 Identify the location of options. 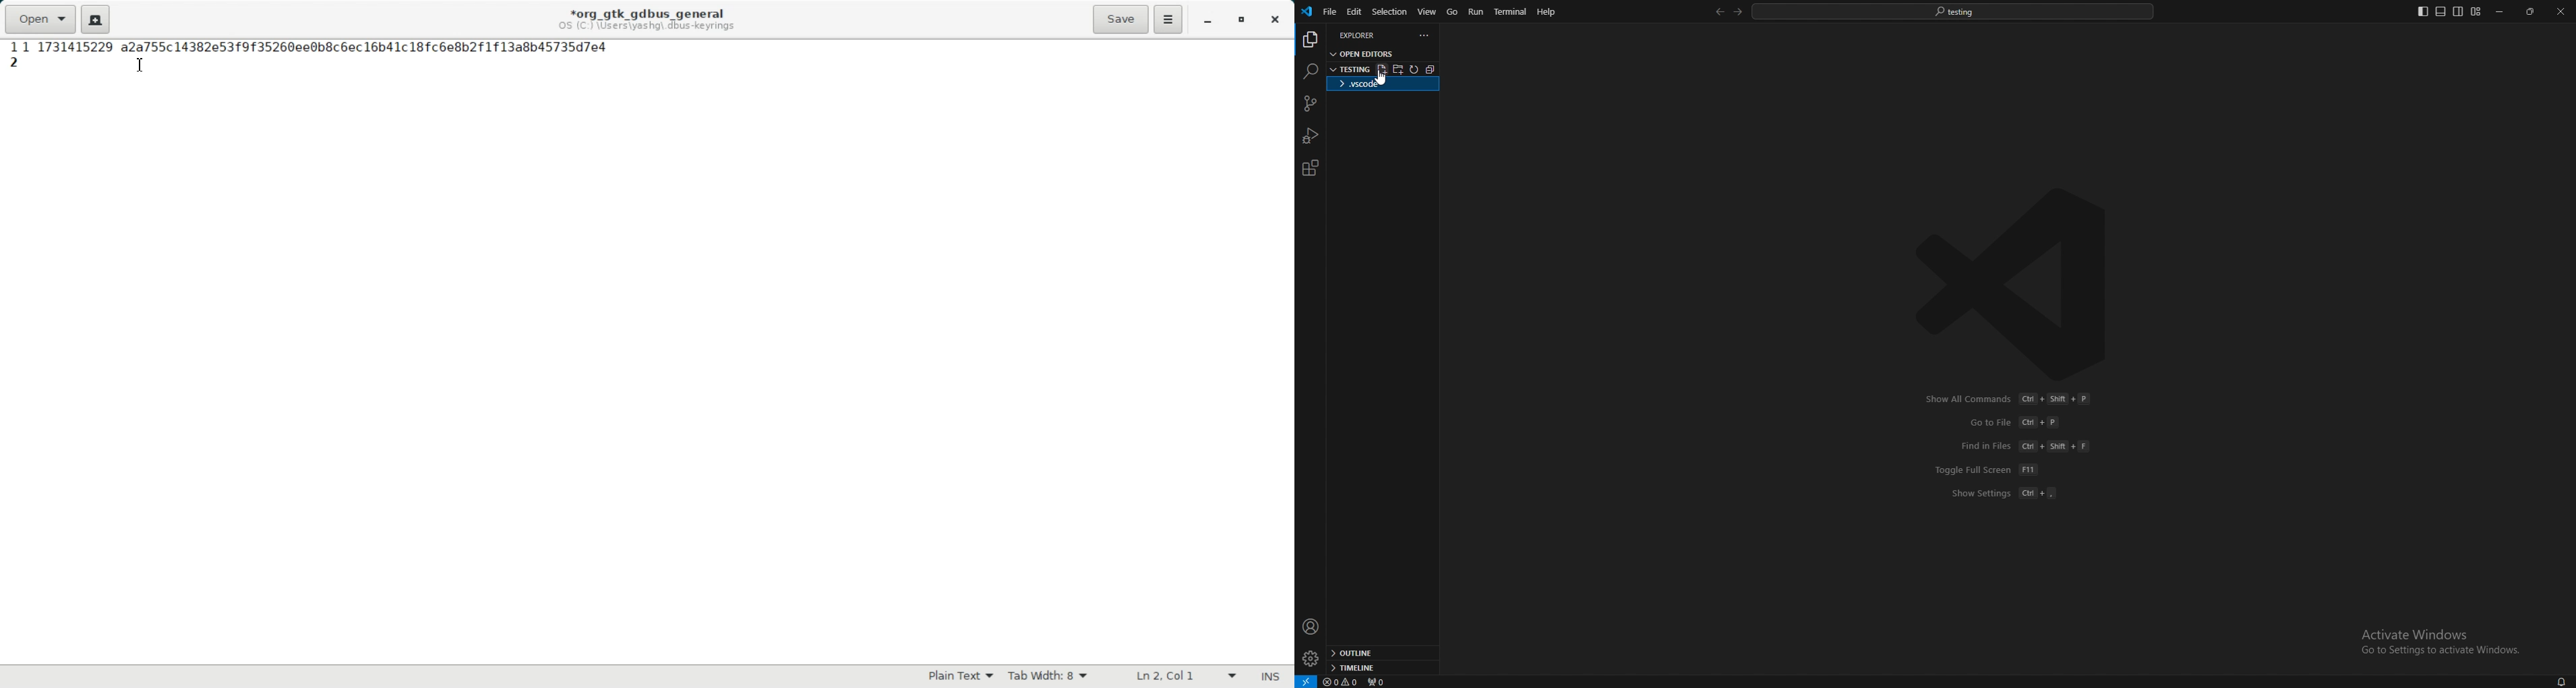
(1425, 35).